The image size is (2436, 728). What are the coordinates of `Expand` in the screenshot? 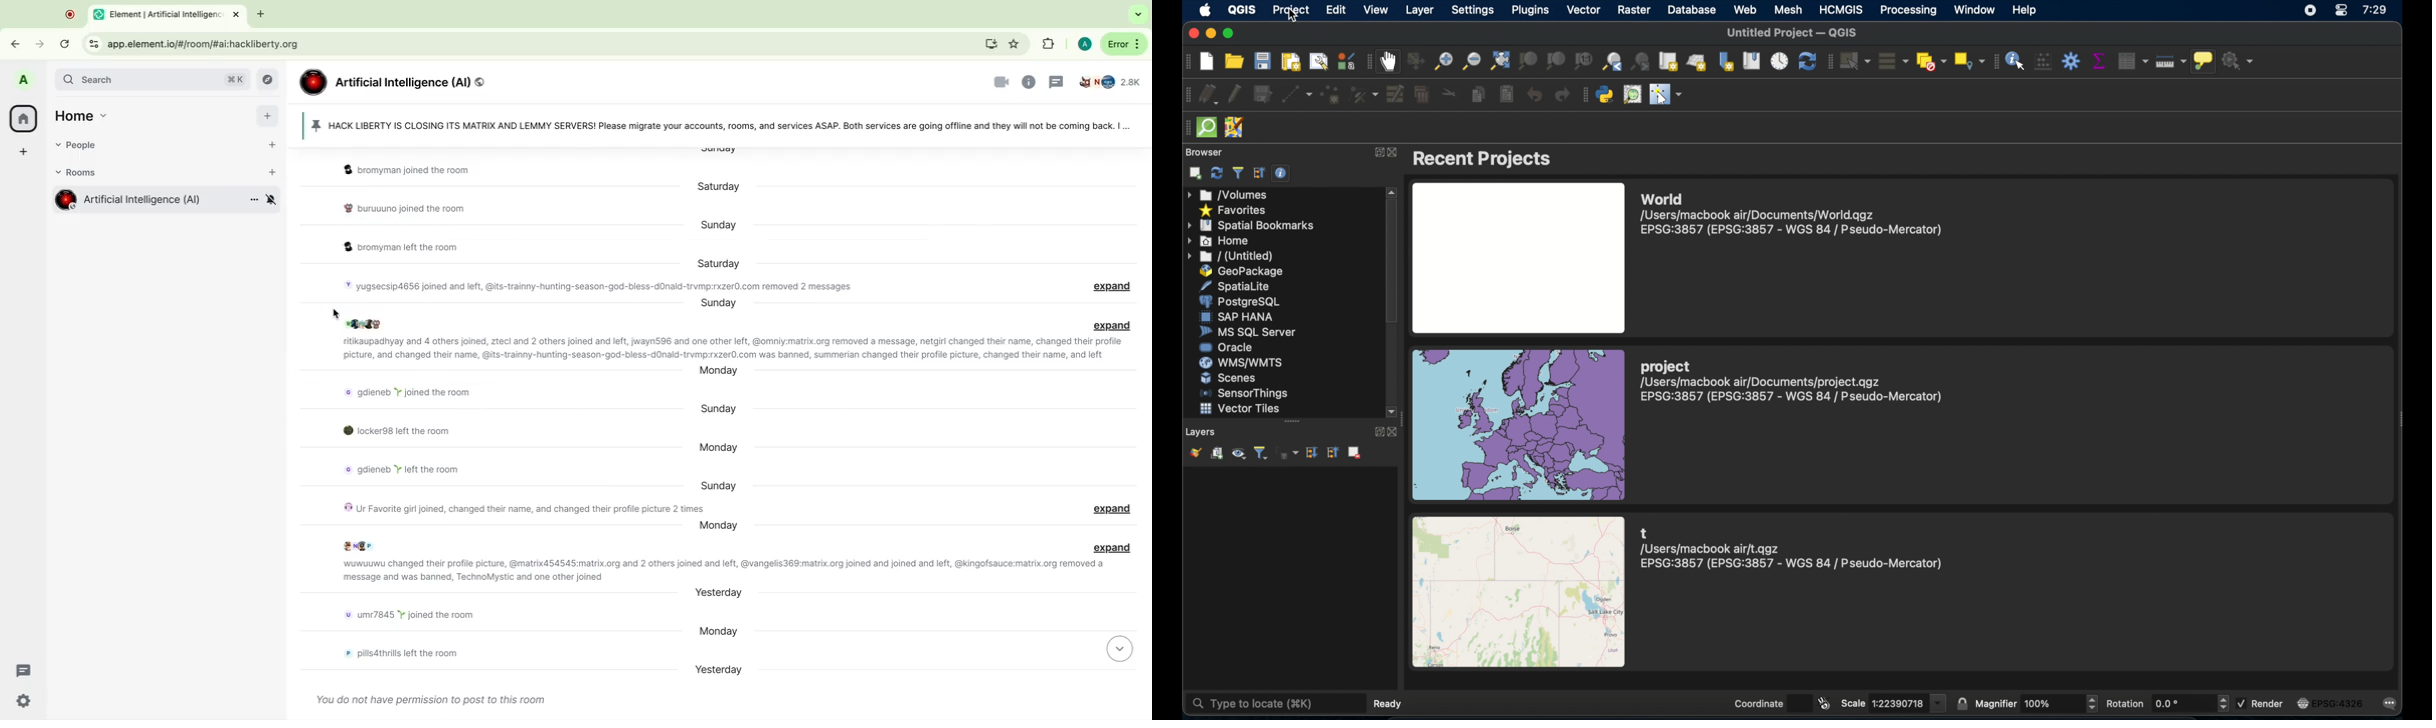 It's located at (1113, 326).